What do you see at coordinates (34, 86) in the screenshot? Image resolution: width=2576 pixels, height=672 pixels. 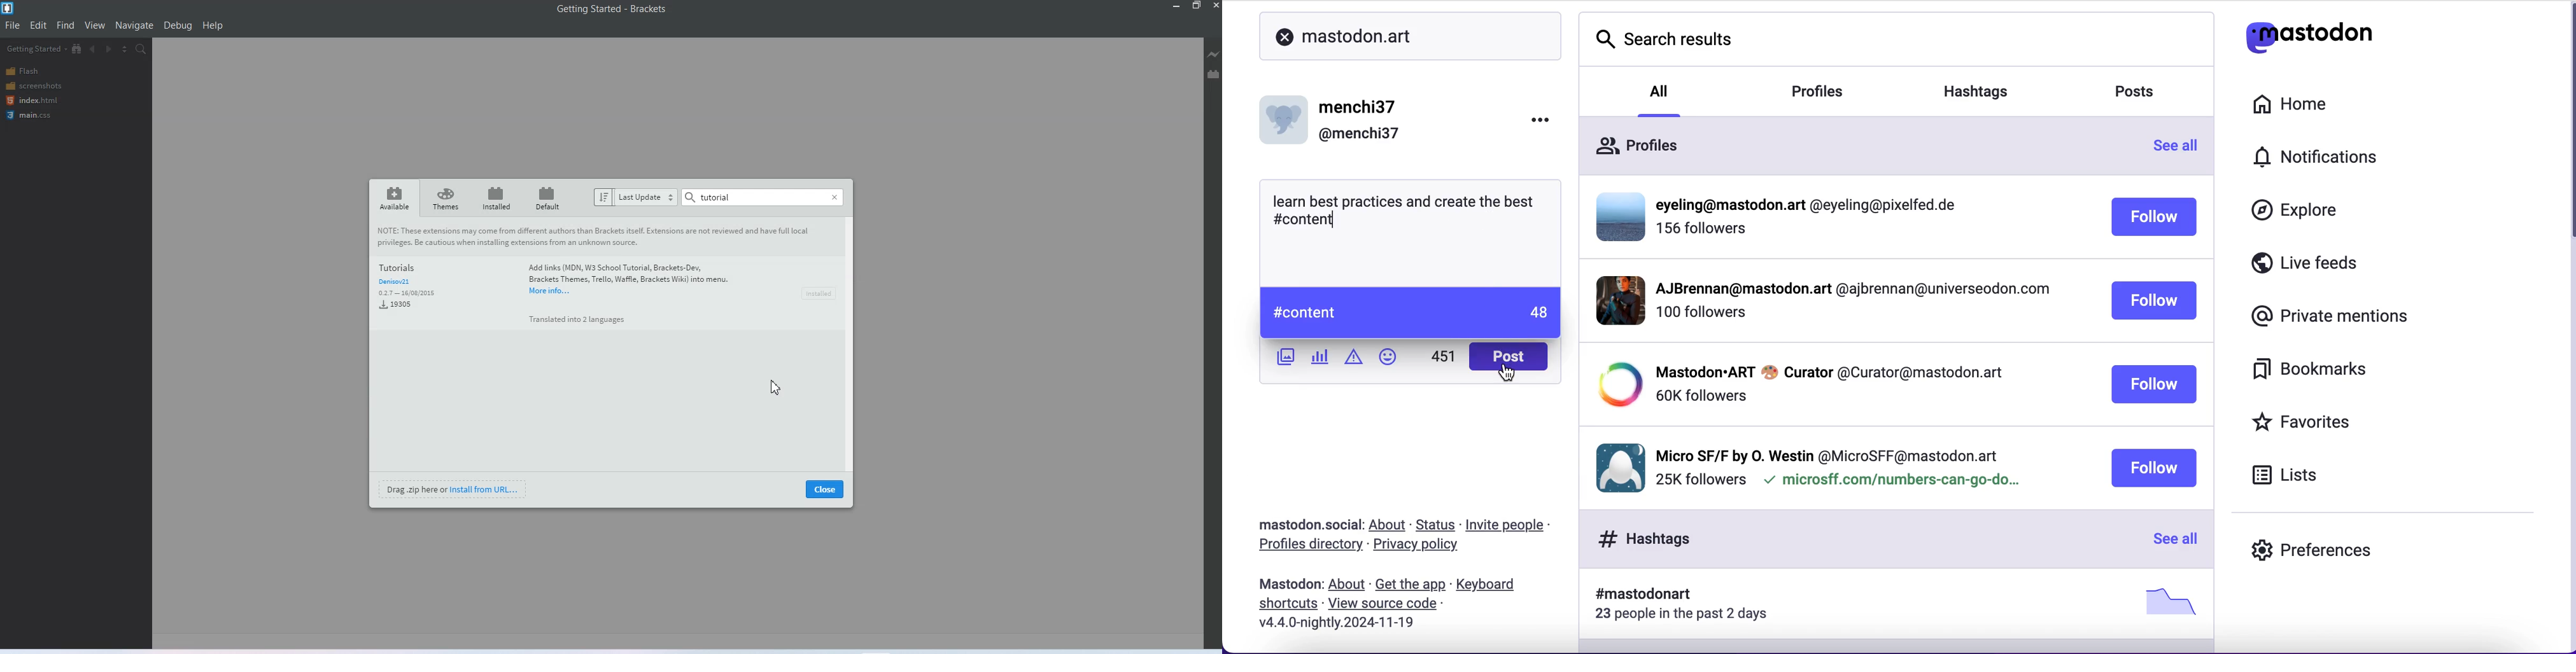 I see `Screenshots` at bounding box center [34, 86].